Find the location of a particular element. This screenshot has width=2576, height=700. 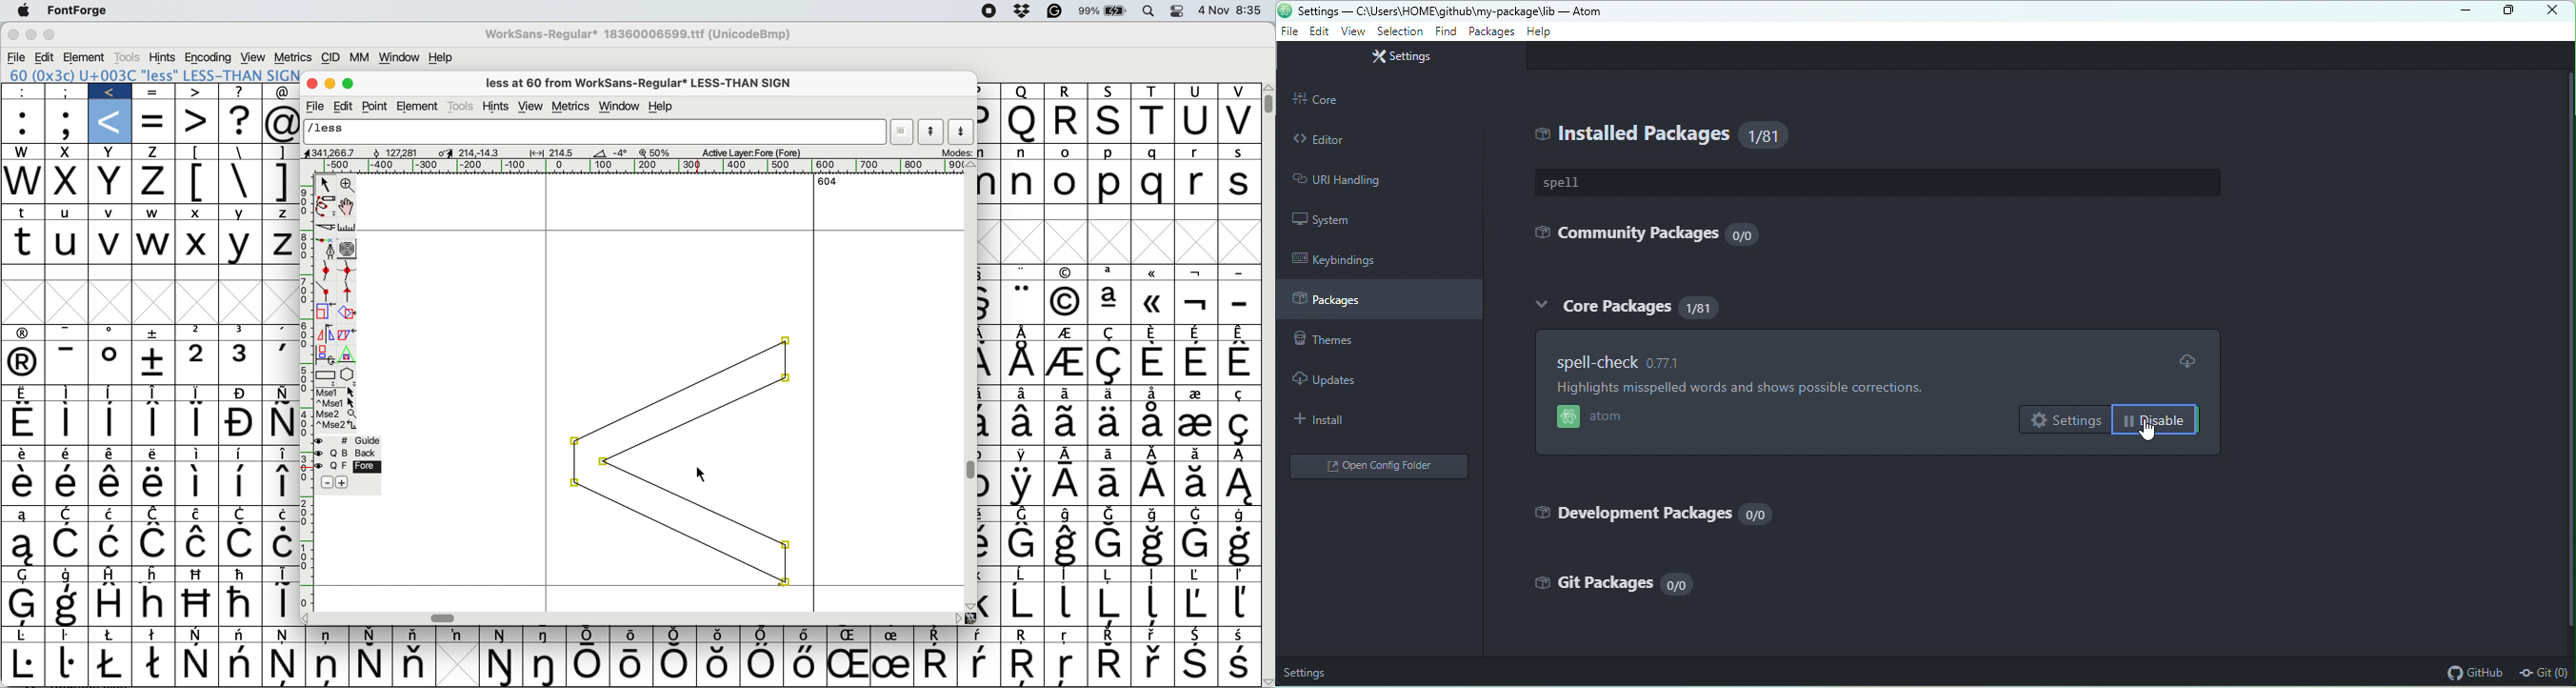

Symbol is located at coordinates (155, 573).